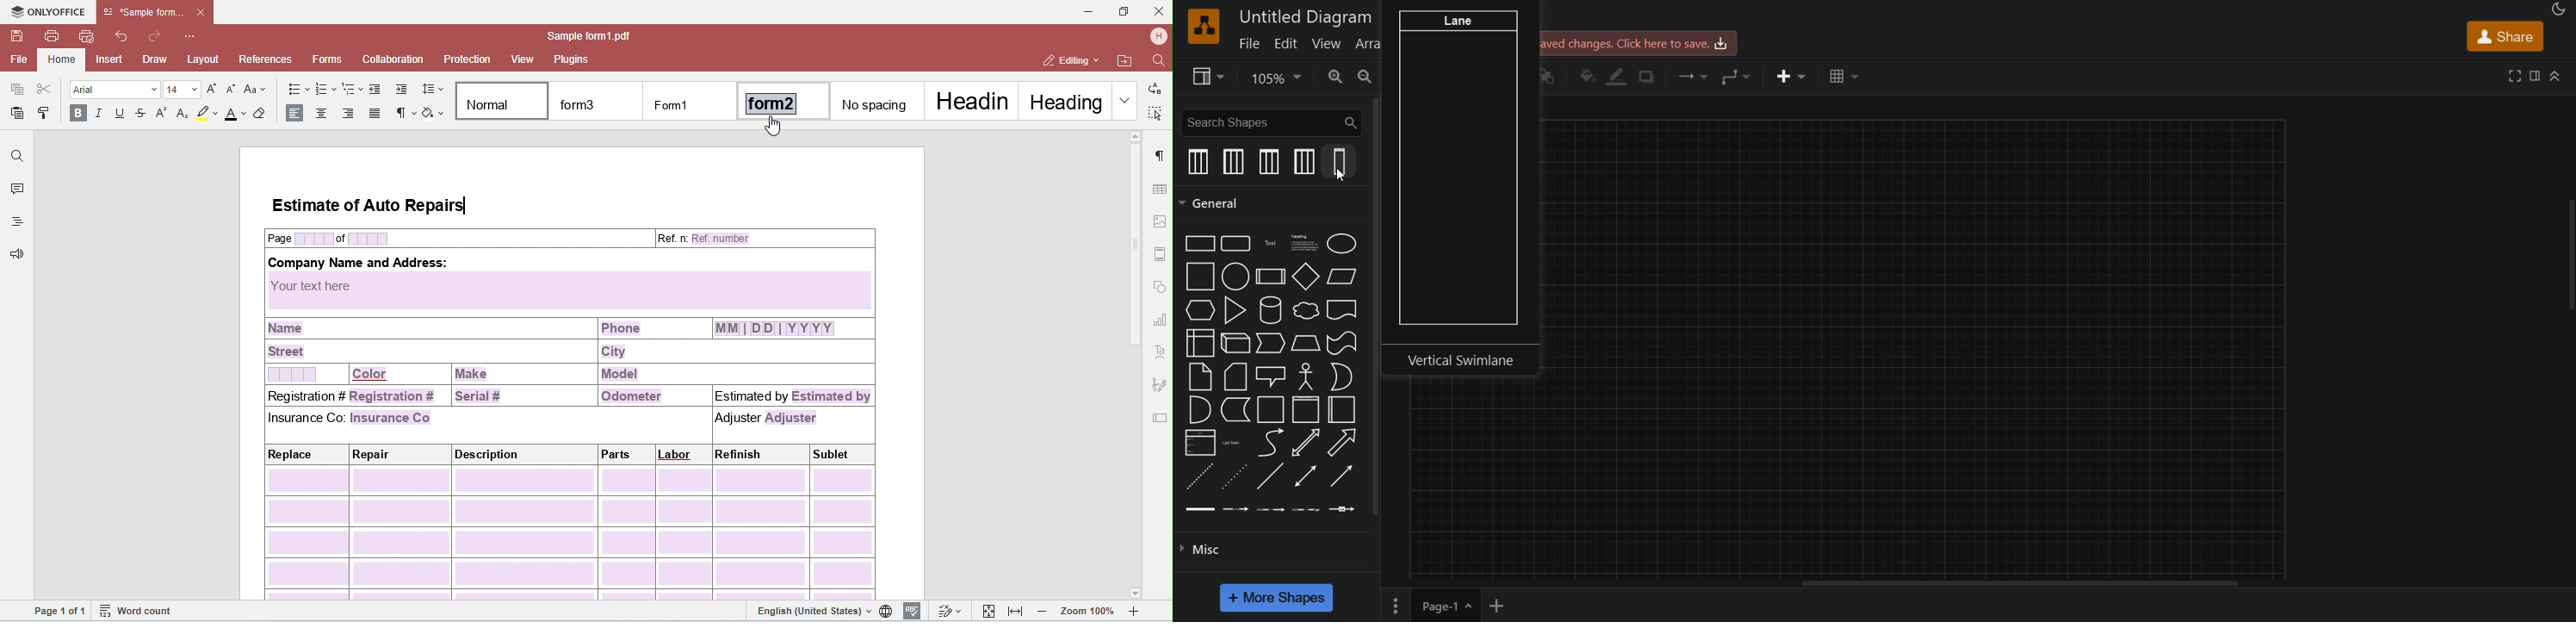 This screenshot has width=2576, height=644. Describe the element at coordinates (1336, 78) in the screenshot. I see `zoom in` at that location.